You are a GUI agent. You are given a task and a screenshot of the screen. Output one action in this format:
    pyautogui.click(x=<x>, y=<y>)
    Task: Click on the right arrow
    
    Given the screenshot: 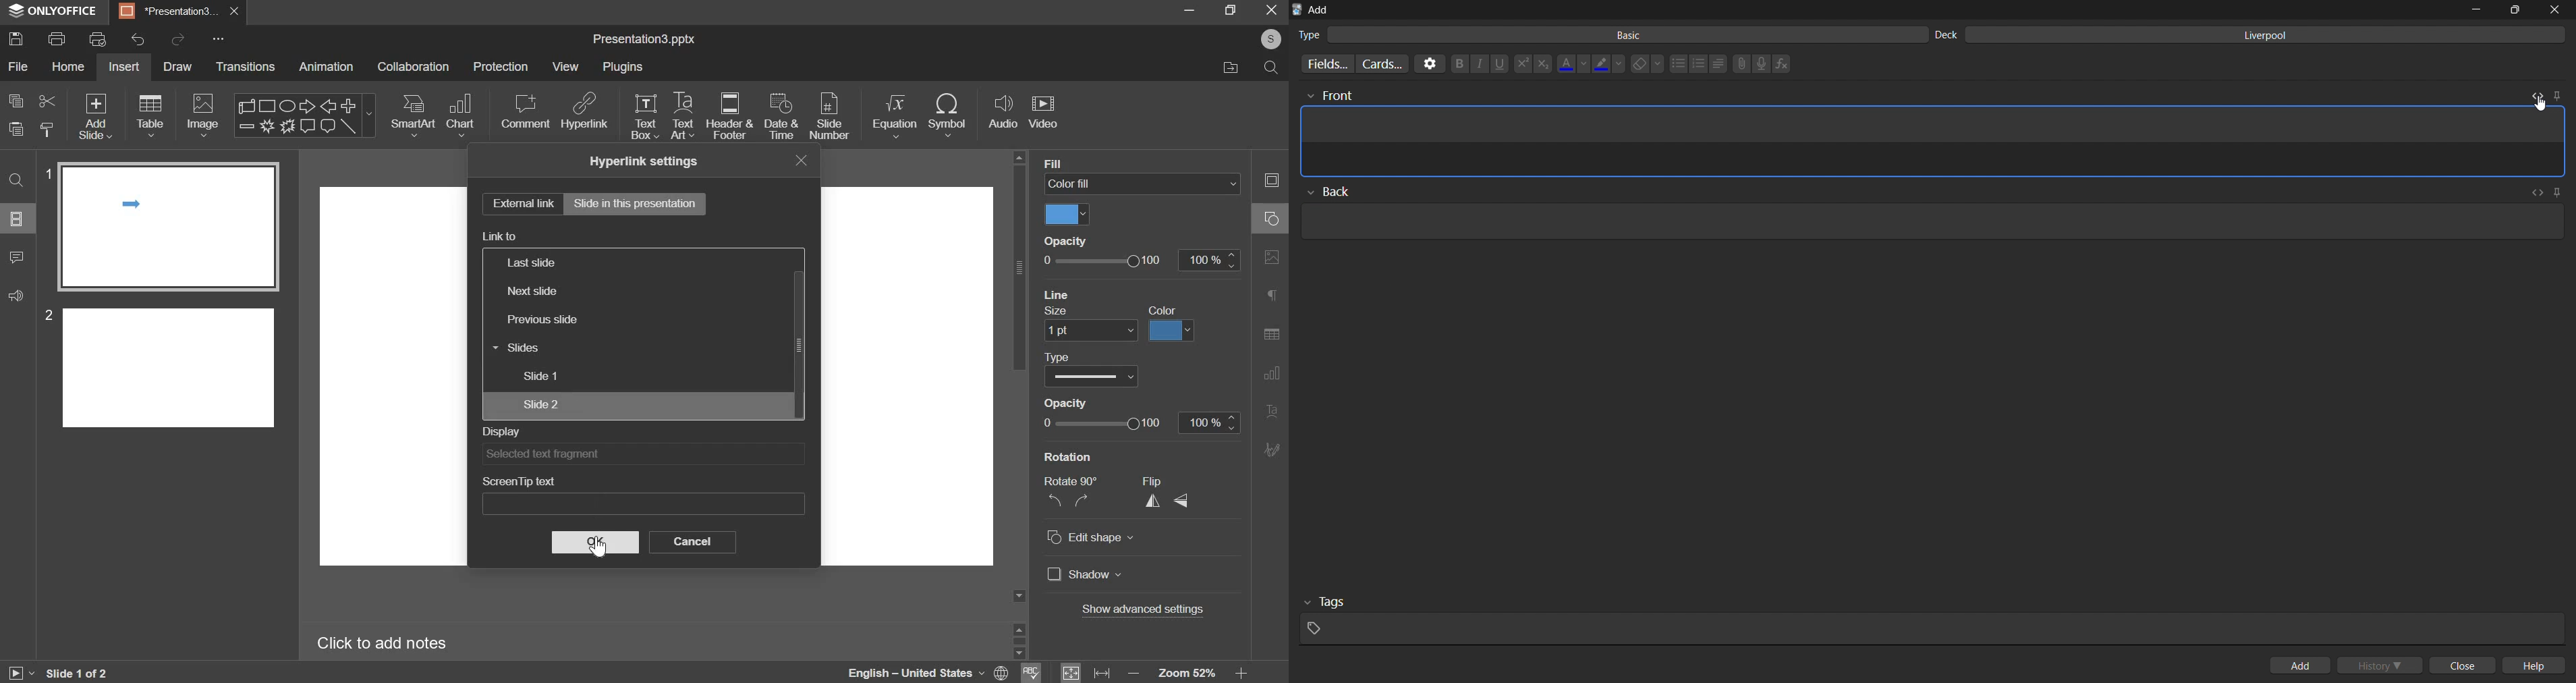 What is the action you would take?
    pyautogui.click(x=304, y=105)
    